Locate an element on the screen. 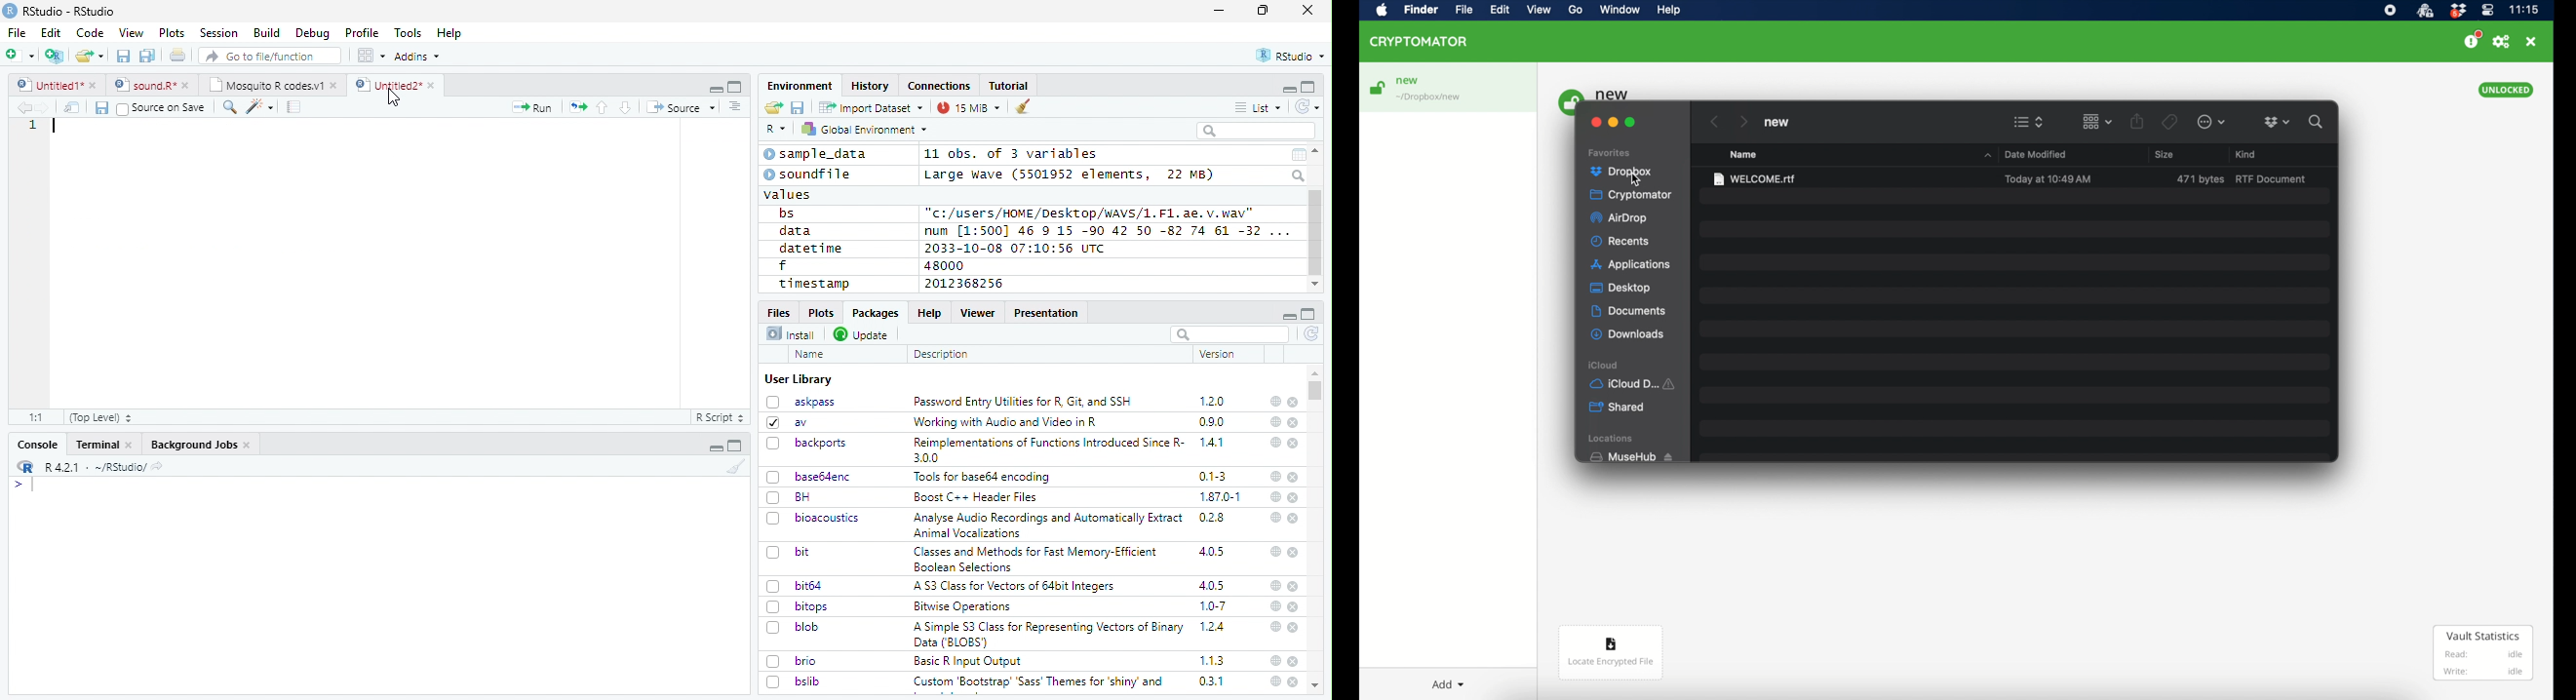 Image resolution: width=2576 pixels, height=700 pixels. 0.2.8 is located at coordinates (1213, 517).